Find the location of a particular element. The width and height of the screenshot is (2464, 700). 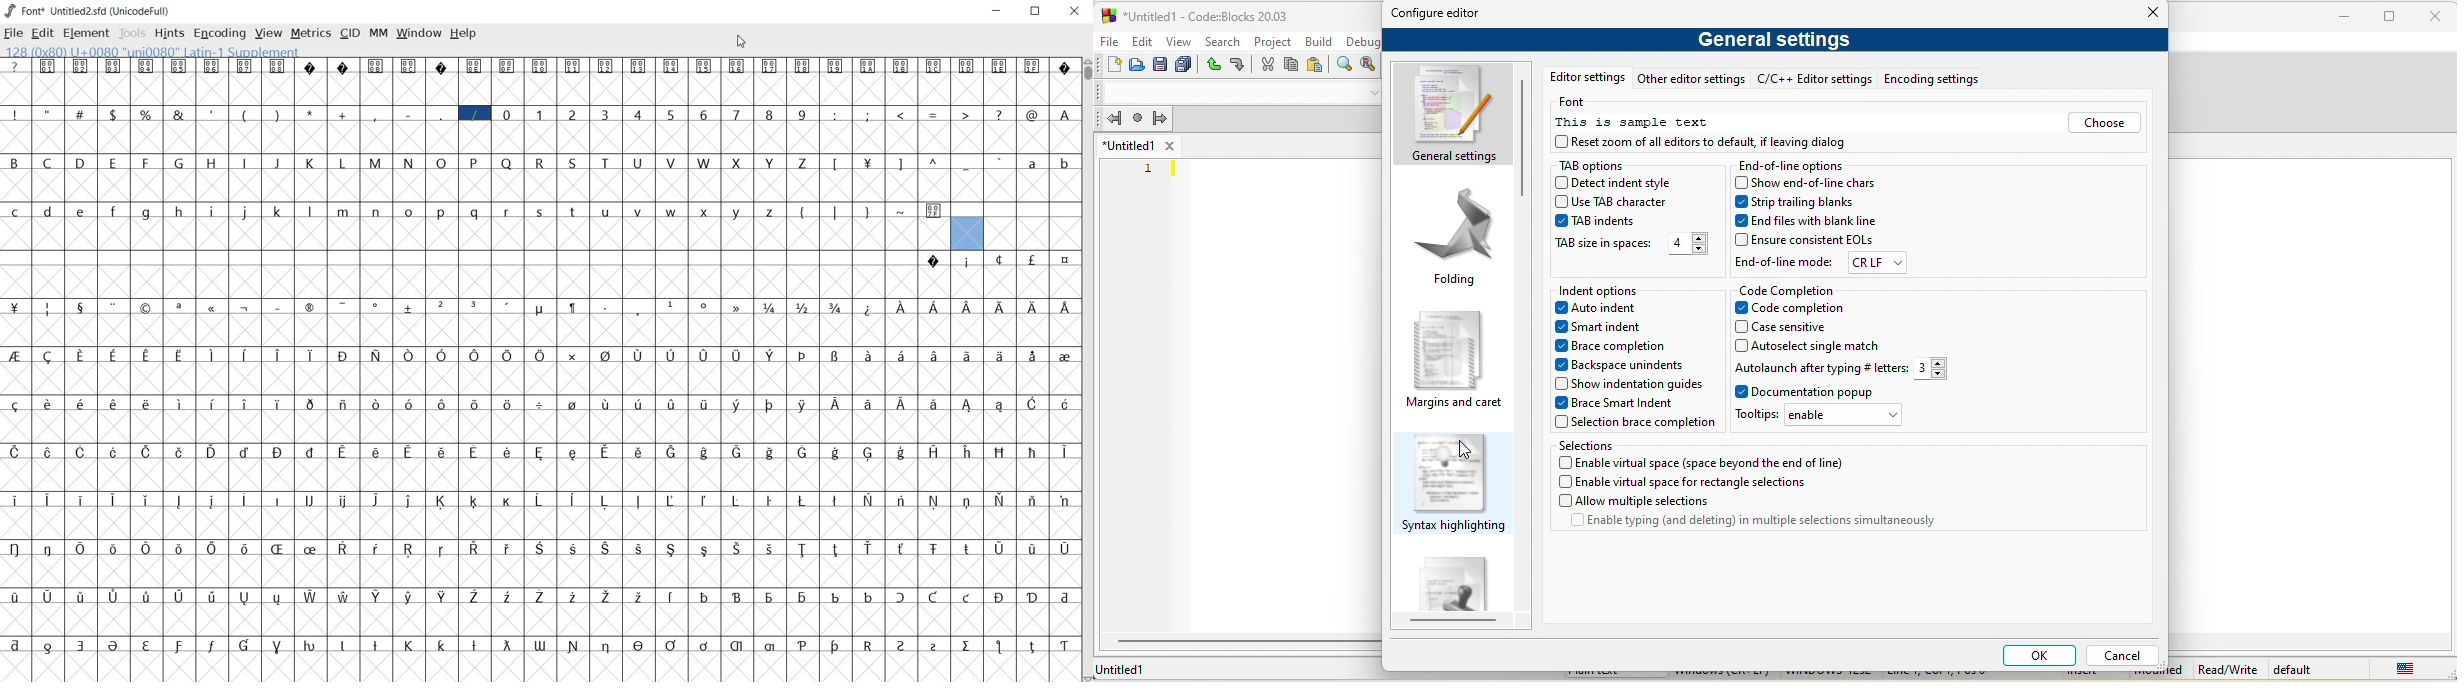

show end of line chars is located at coordinates (1810, 183).